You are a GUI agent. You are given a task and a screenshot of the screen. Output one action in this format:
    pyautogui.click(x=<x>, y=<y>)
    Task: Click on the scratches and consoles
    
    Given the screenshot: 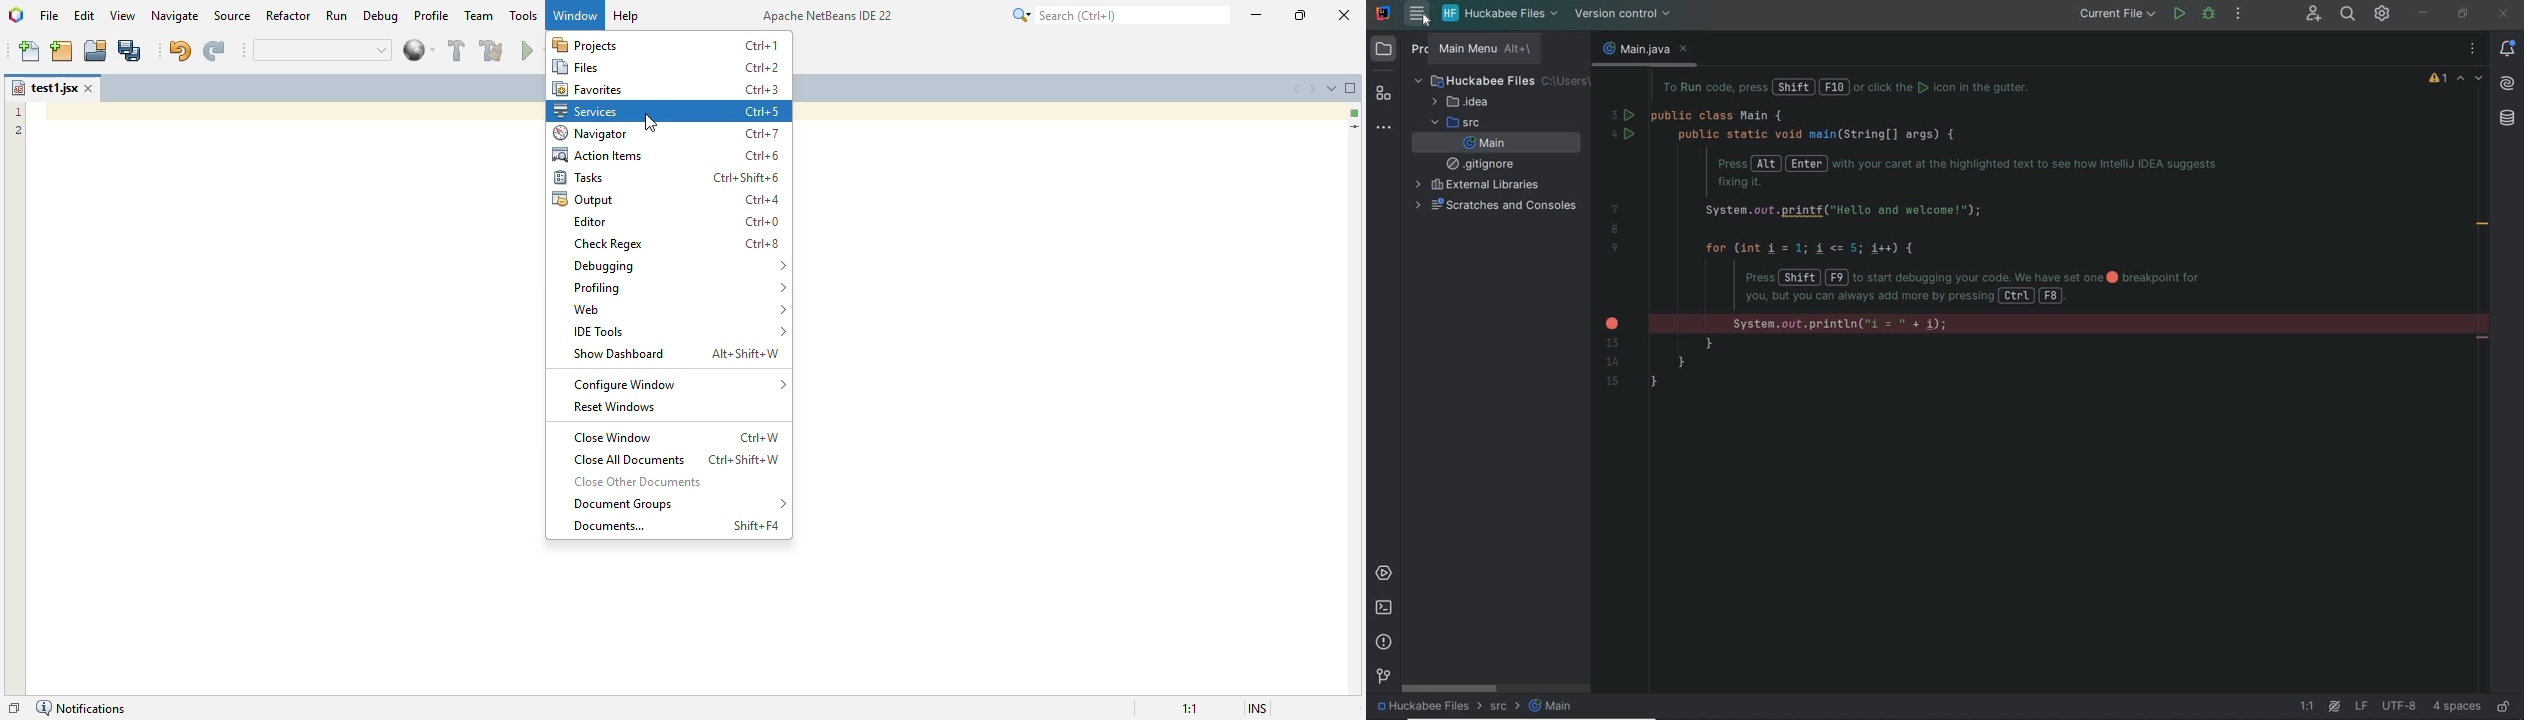 What is the action you would take?
    pyautogui.click(x=1497, y=206)
    